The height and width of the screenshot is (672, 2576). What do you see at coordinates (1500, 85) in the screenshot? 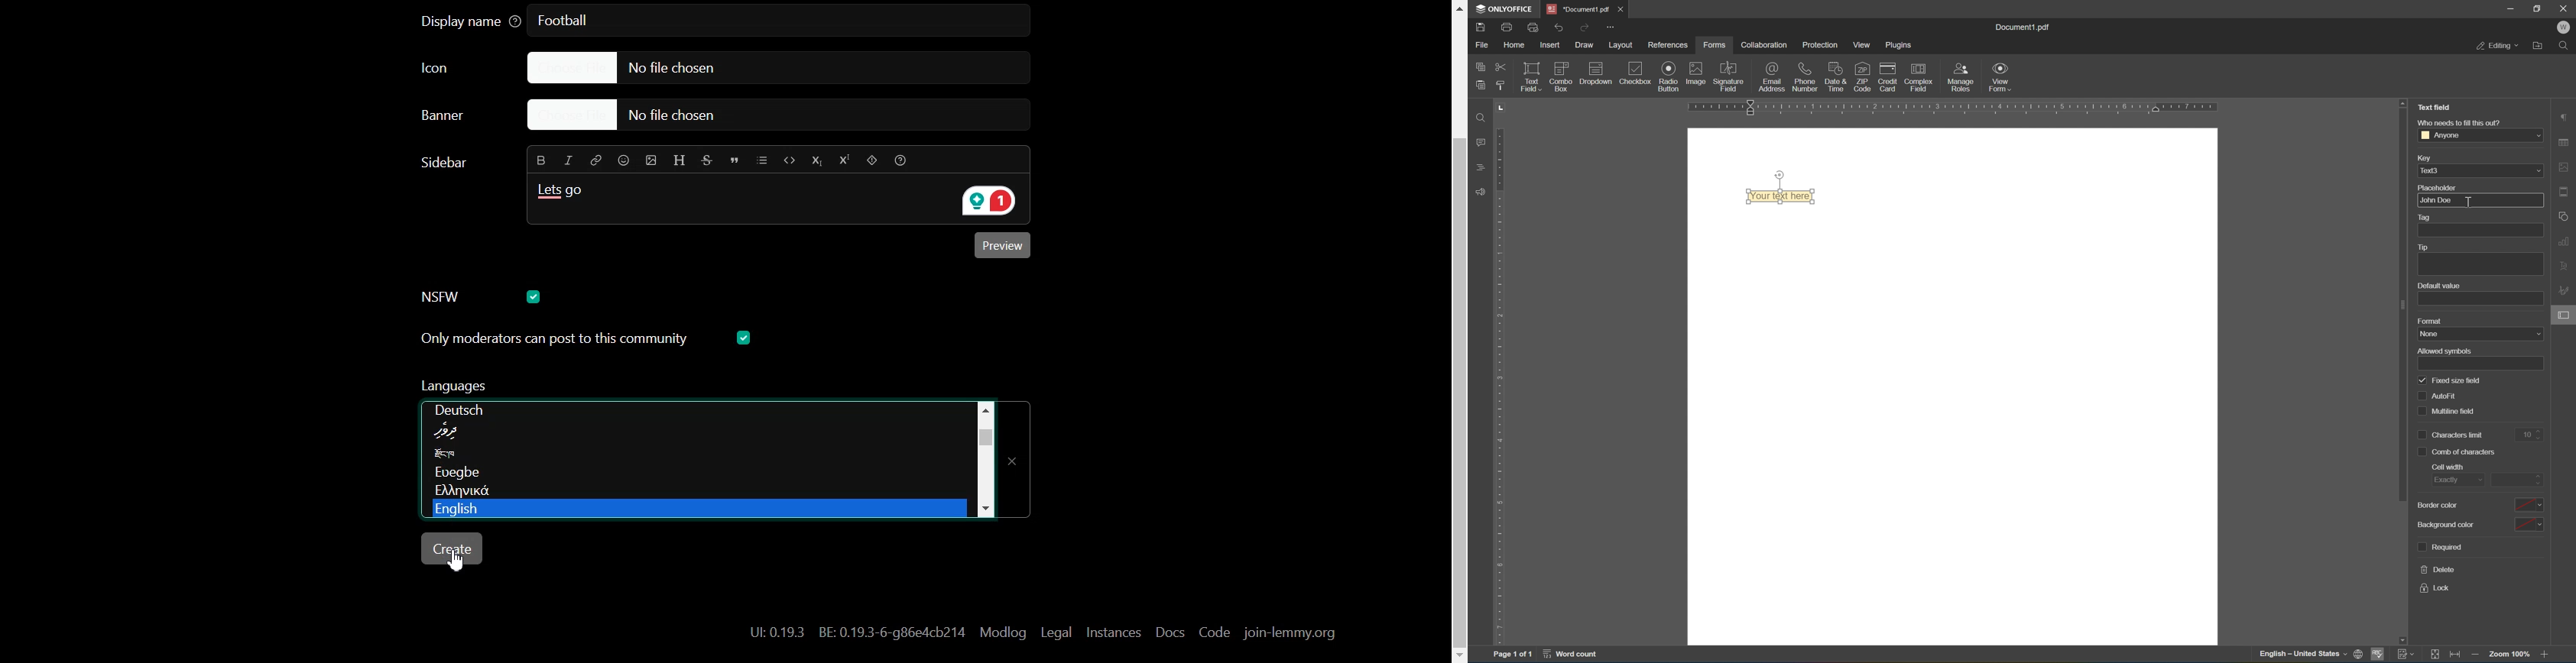
I see `copy style` at bounding box center [1500, 85].